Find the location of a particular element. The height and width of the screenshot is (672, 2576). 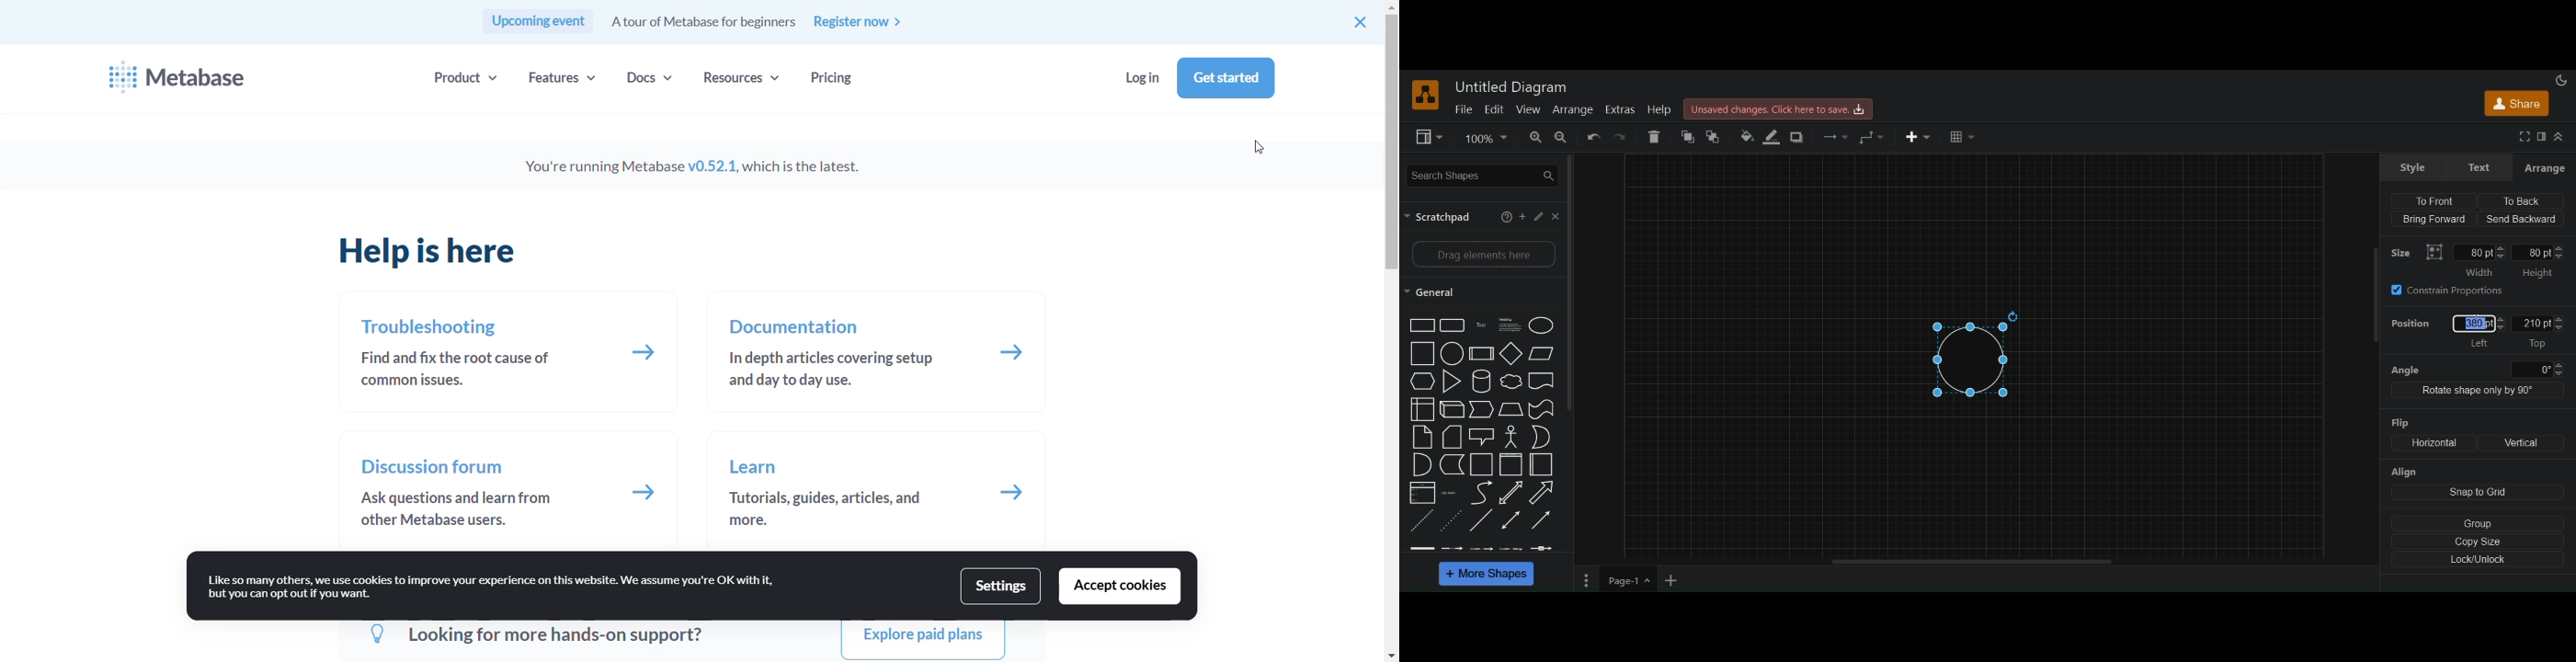

text is located at coordinates (1452, 493).